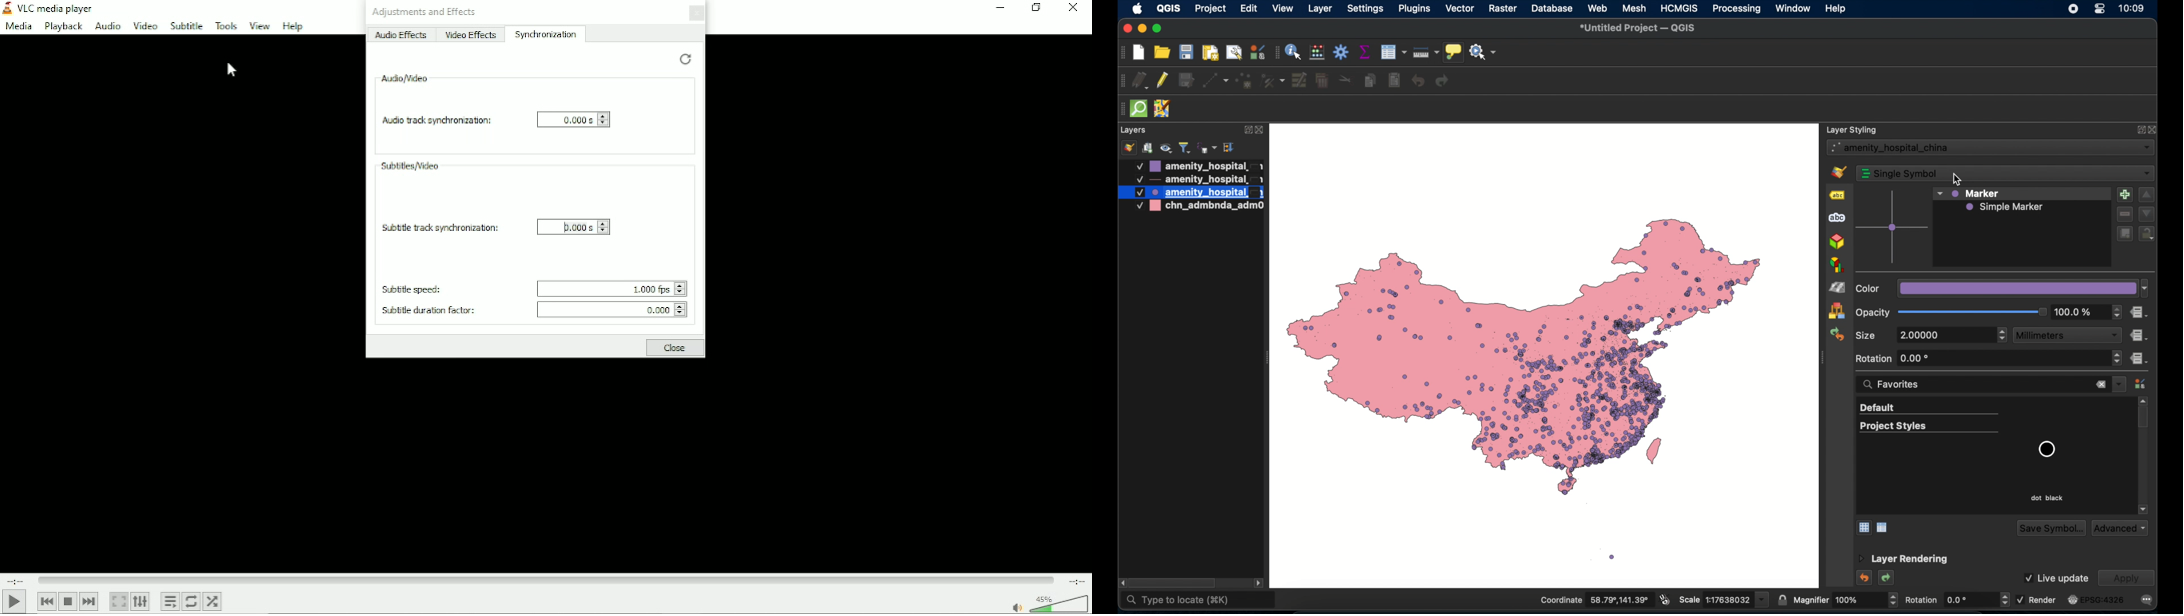  Describe the element at coordinates (2153, 128) in the screenshot. I see `close` at that location.